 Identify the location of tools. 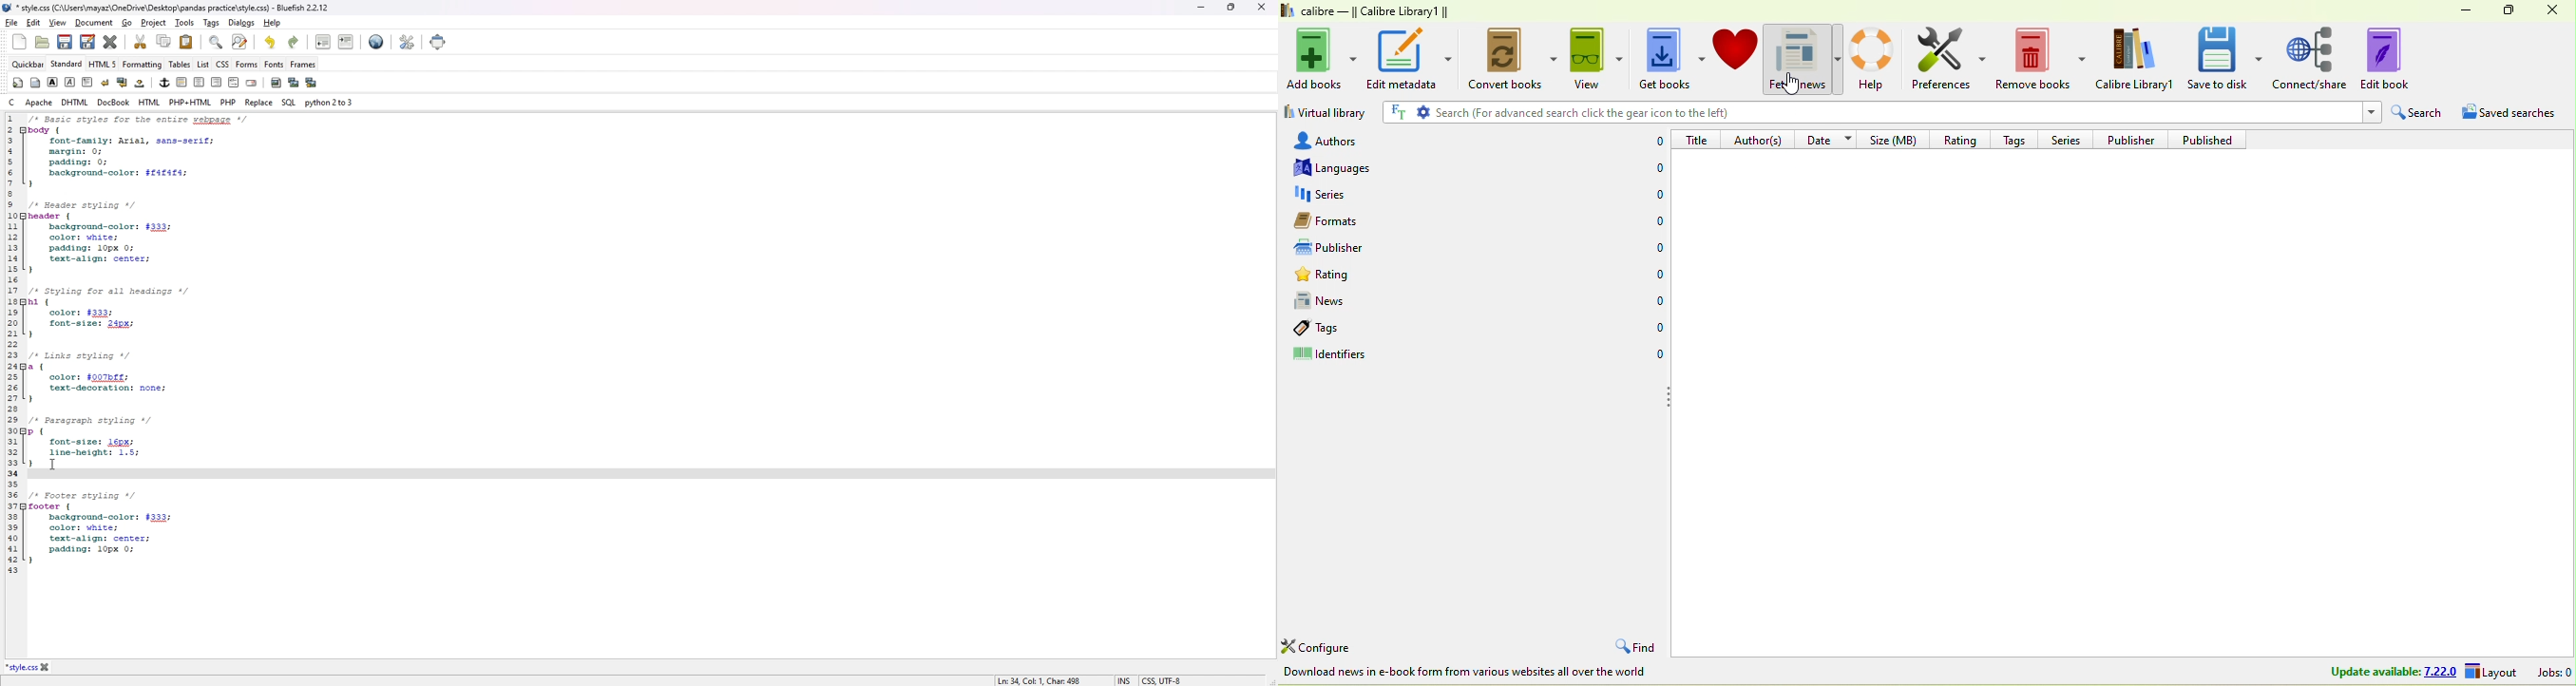
(184, 23).